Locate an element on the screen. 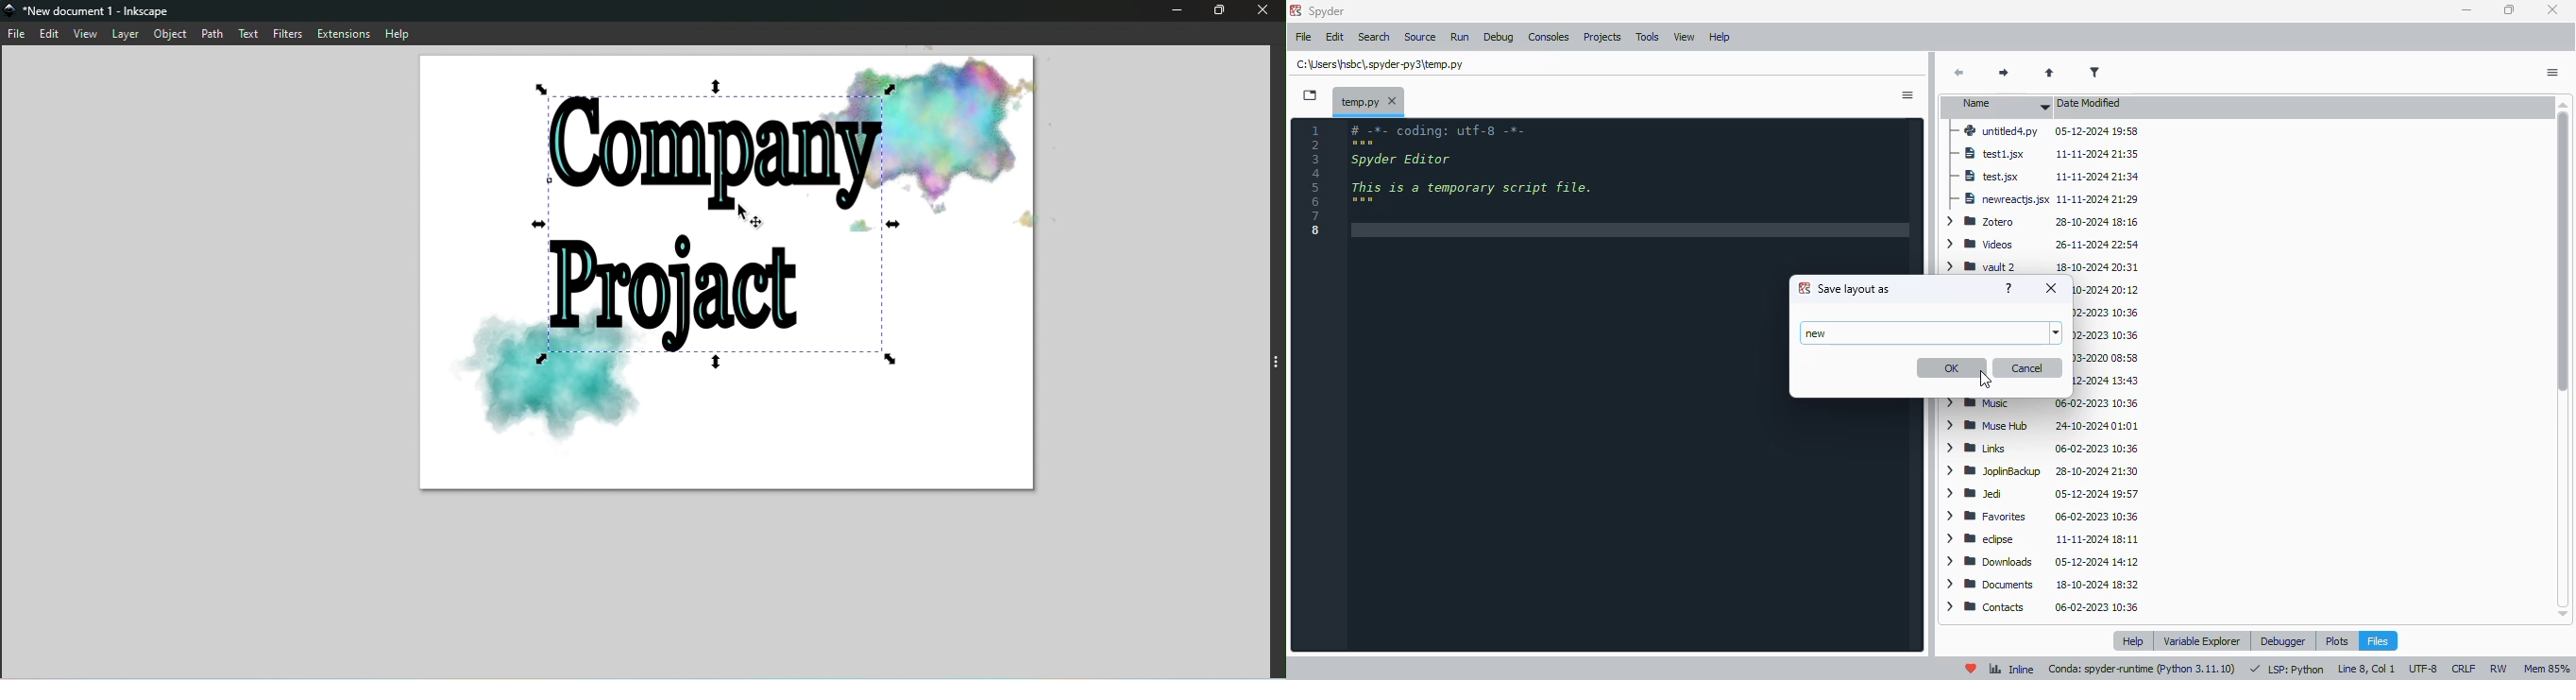 The image size is (2576, 700). editor is located at coordinates (1566, 385).